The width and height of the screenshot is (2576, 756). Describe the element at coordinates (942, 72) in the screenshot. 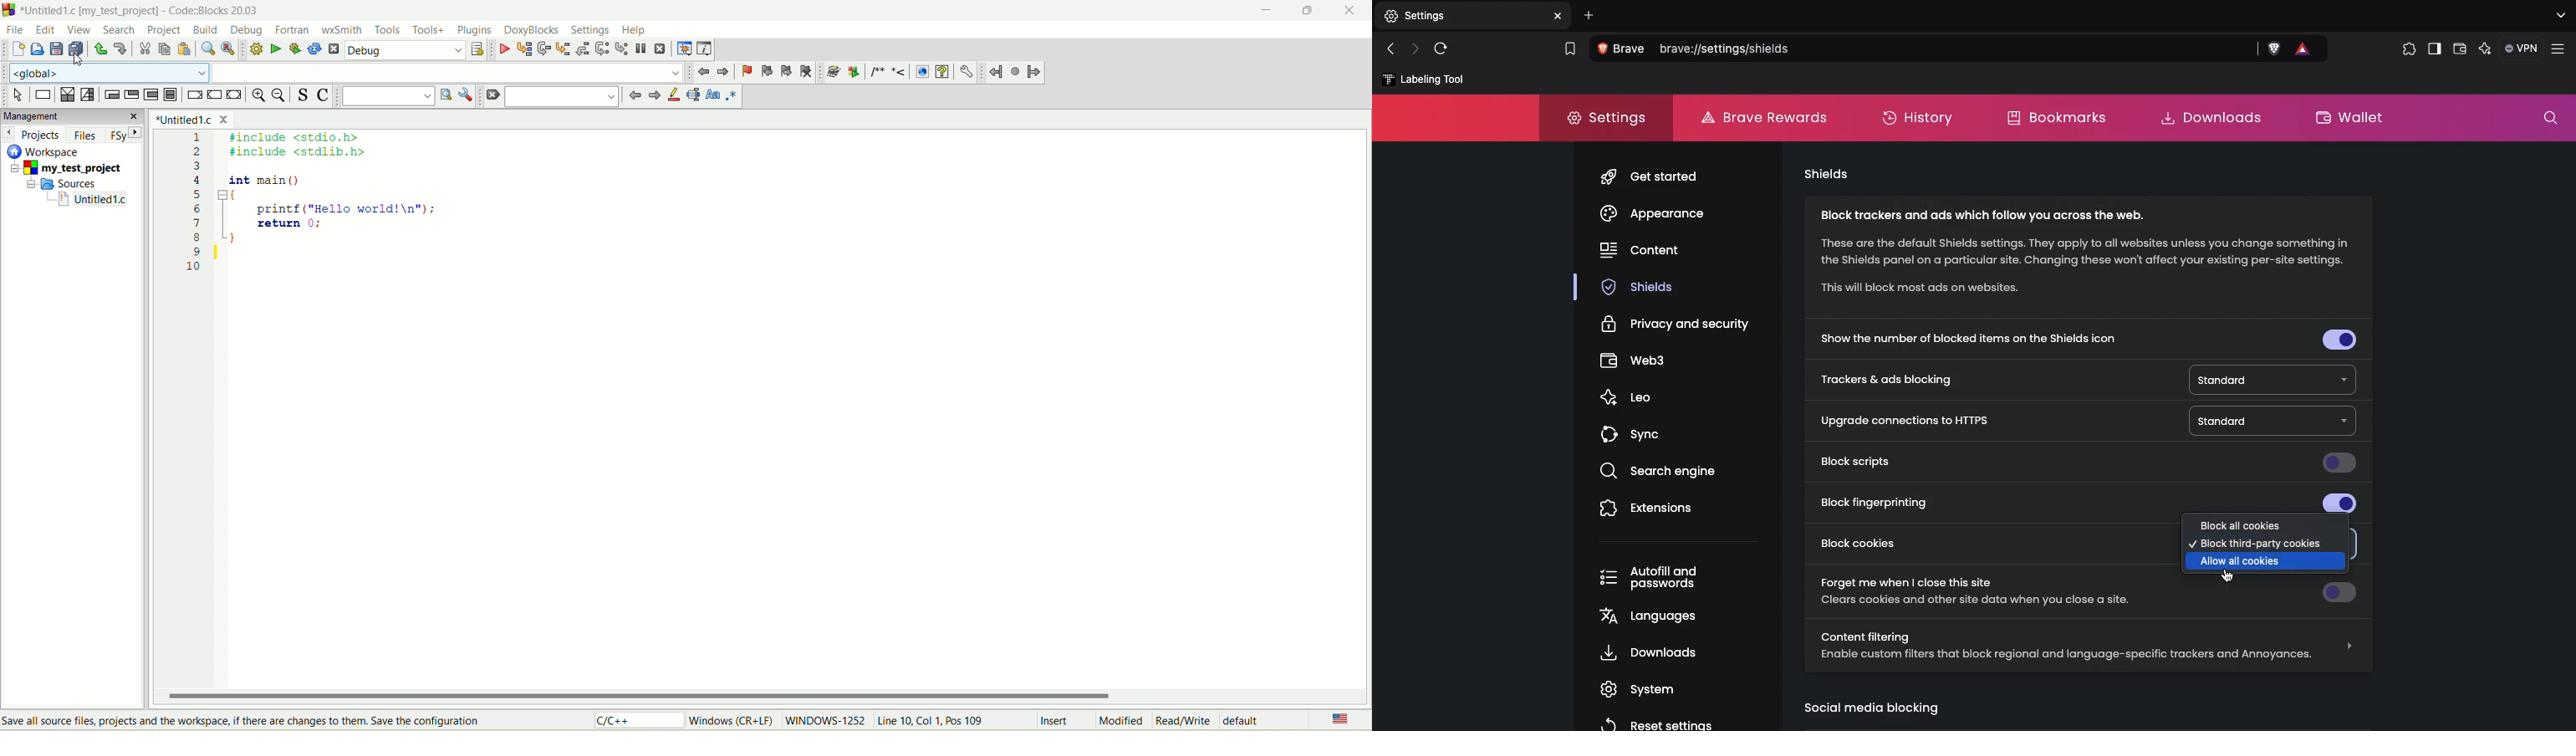

I see `CHM` at that location.